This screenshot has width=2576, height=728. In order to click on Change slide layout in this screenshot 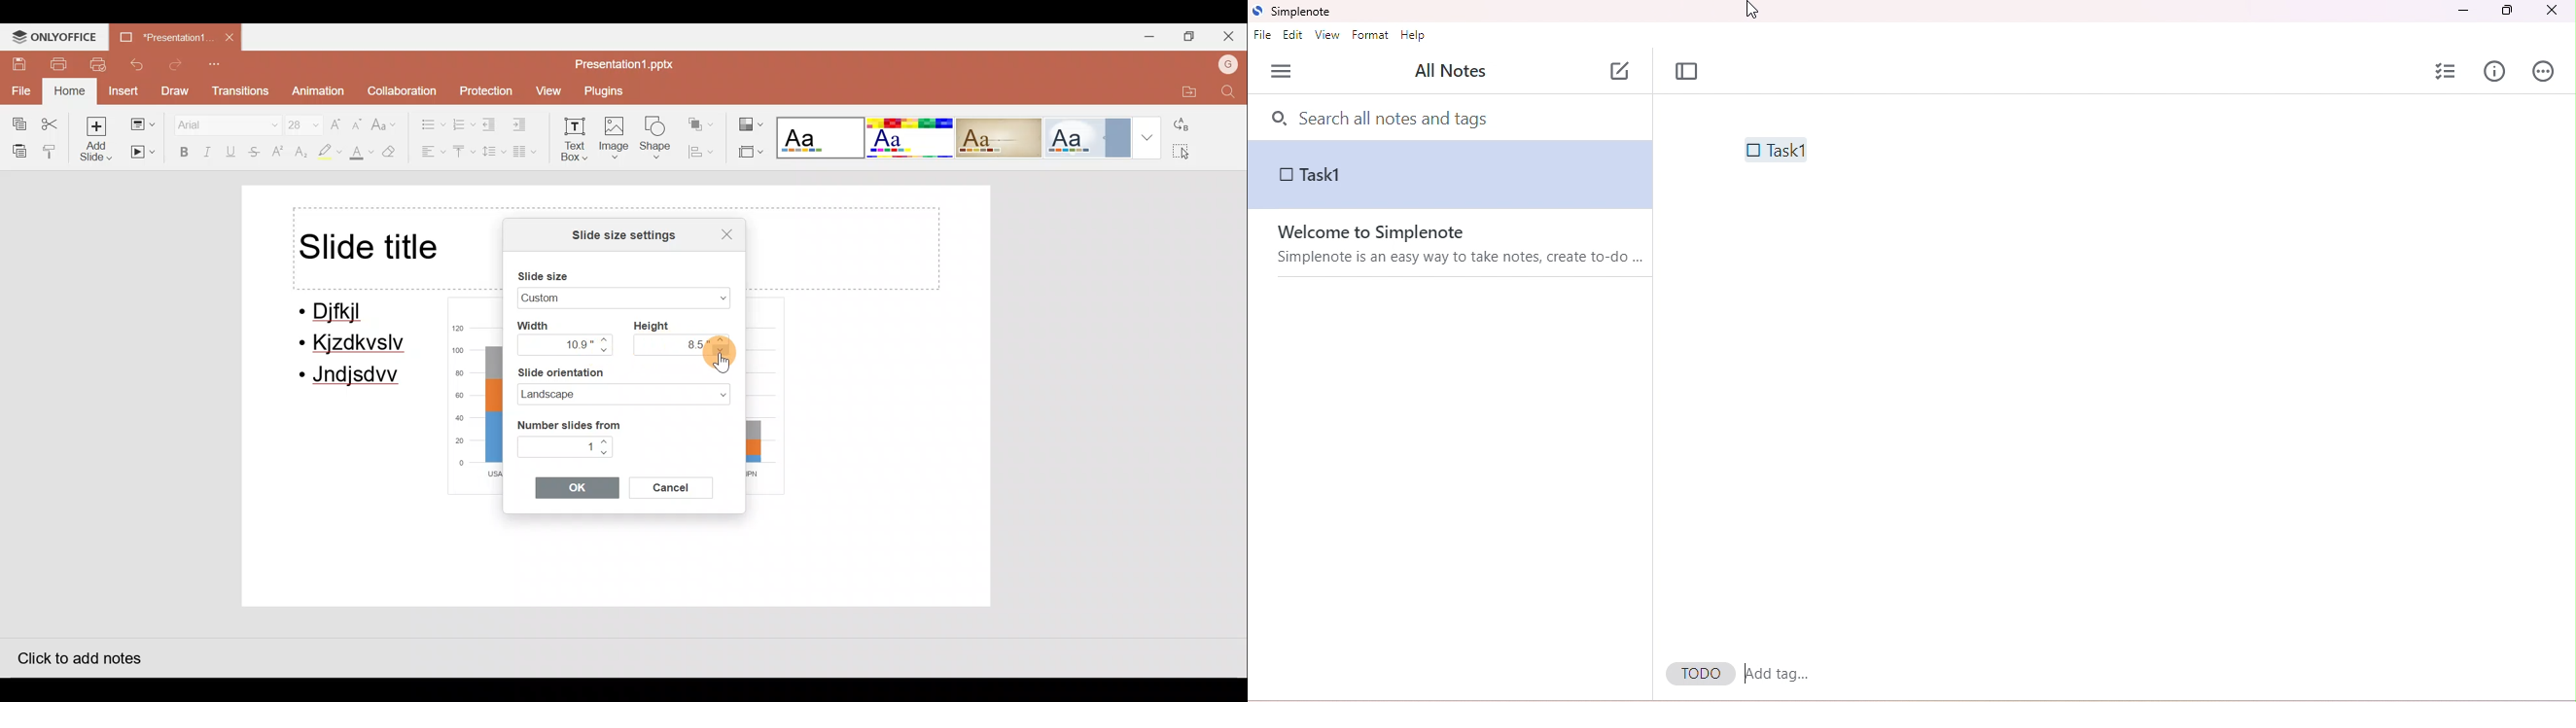, I will do `click(142, 122)`.